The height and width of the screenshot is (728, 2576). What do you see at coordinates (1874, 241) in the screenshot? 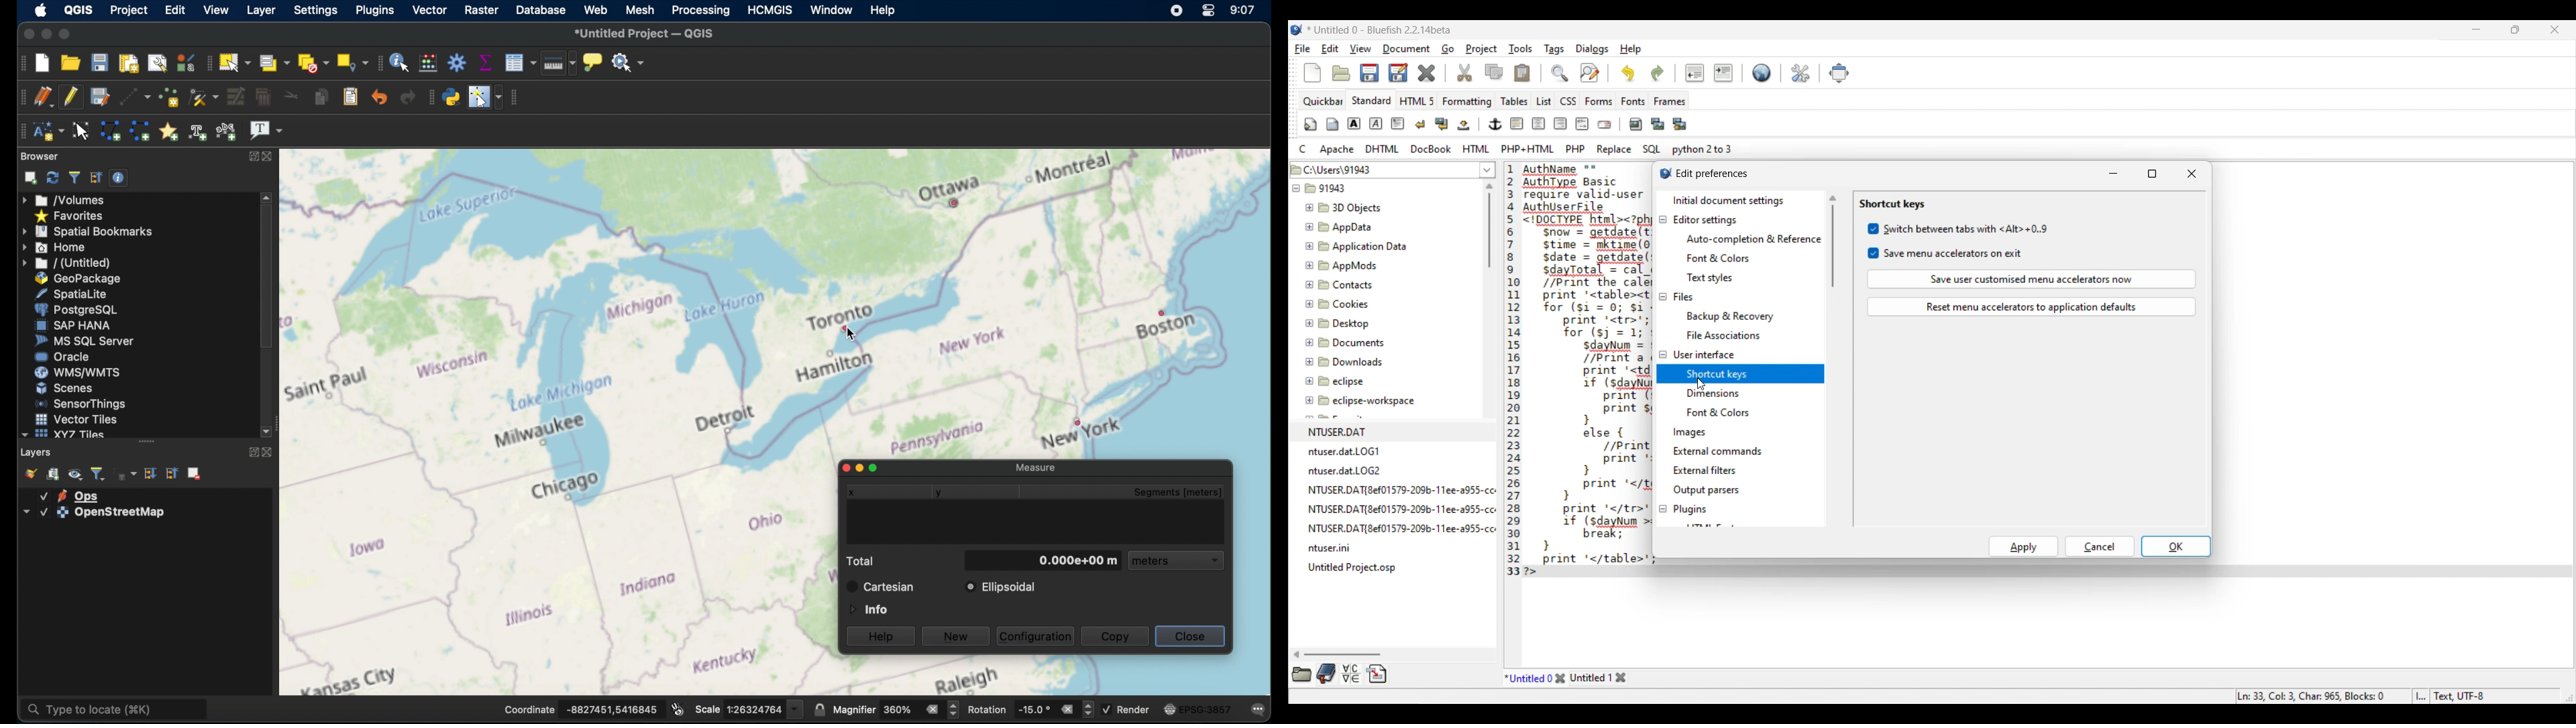
I see `Indicates toggle on/off` at bounding box center [1874, 241].